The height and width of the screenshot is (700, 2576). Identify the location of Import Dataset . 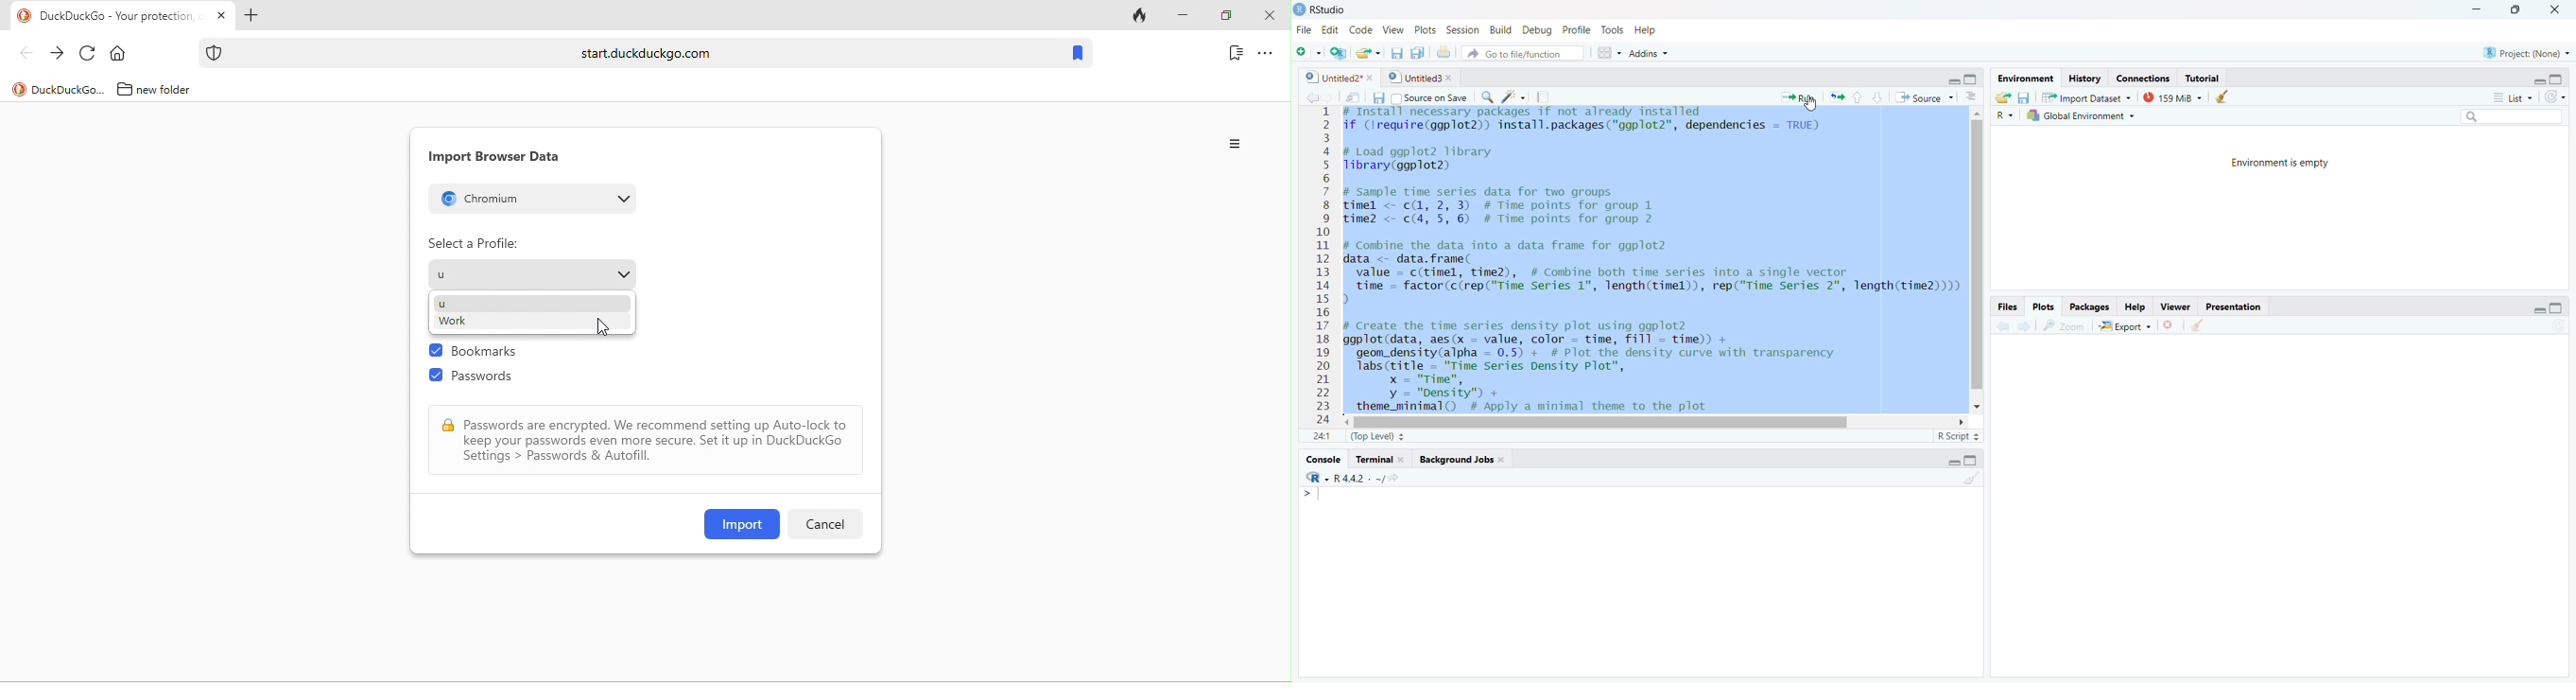
(2086, 96).